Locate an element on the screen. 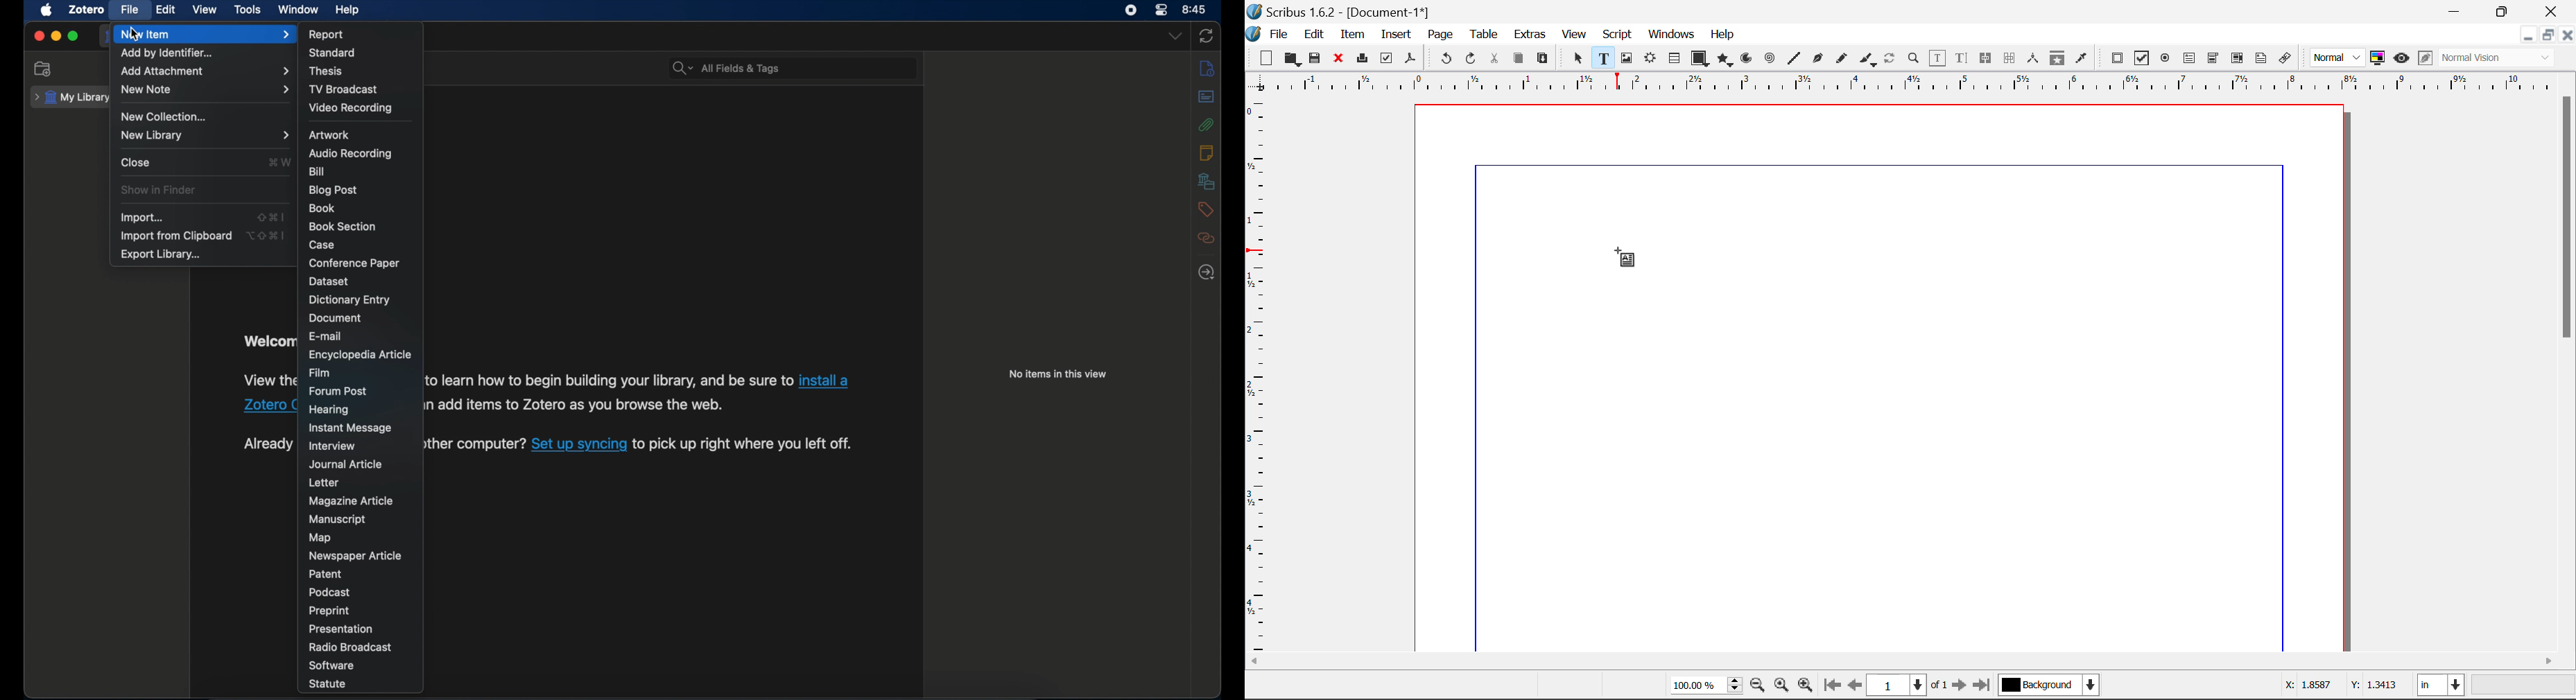  Zoom 100% is located at coordinates (1706, 686).